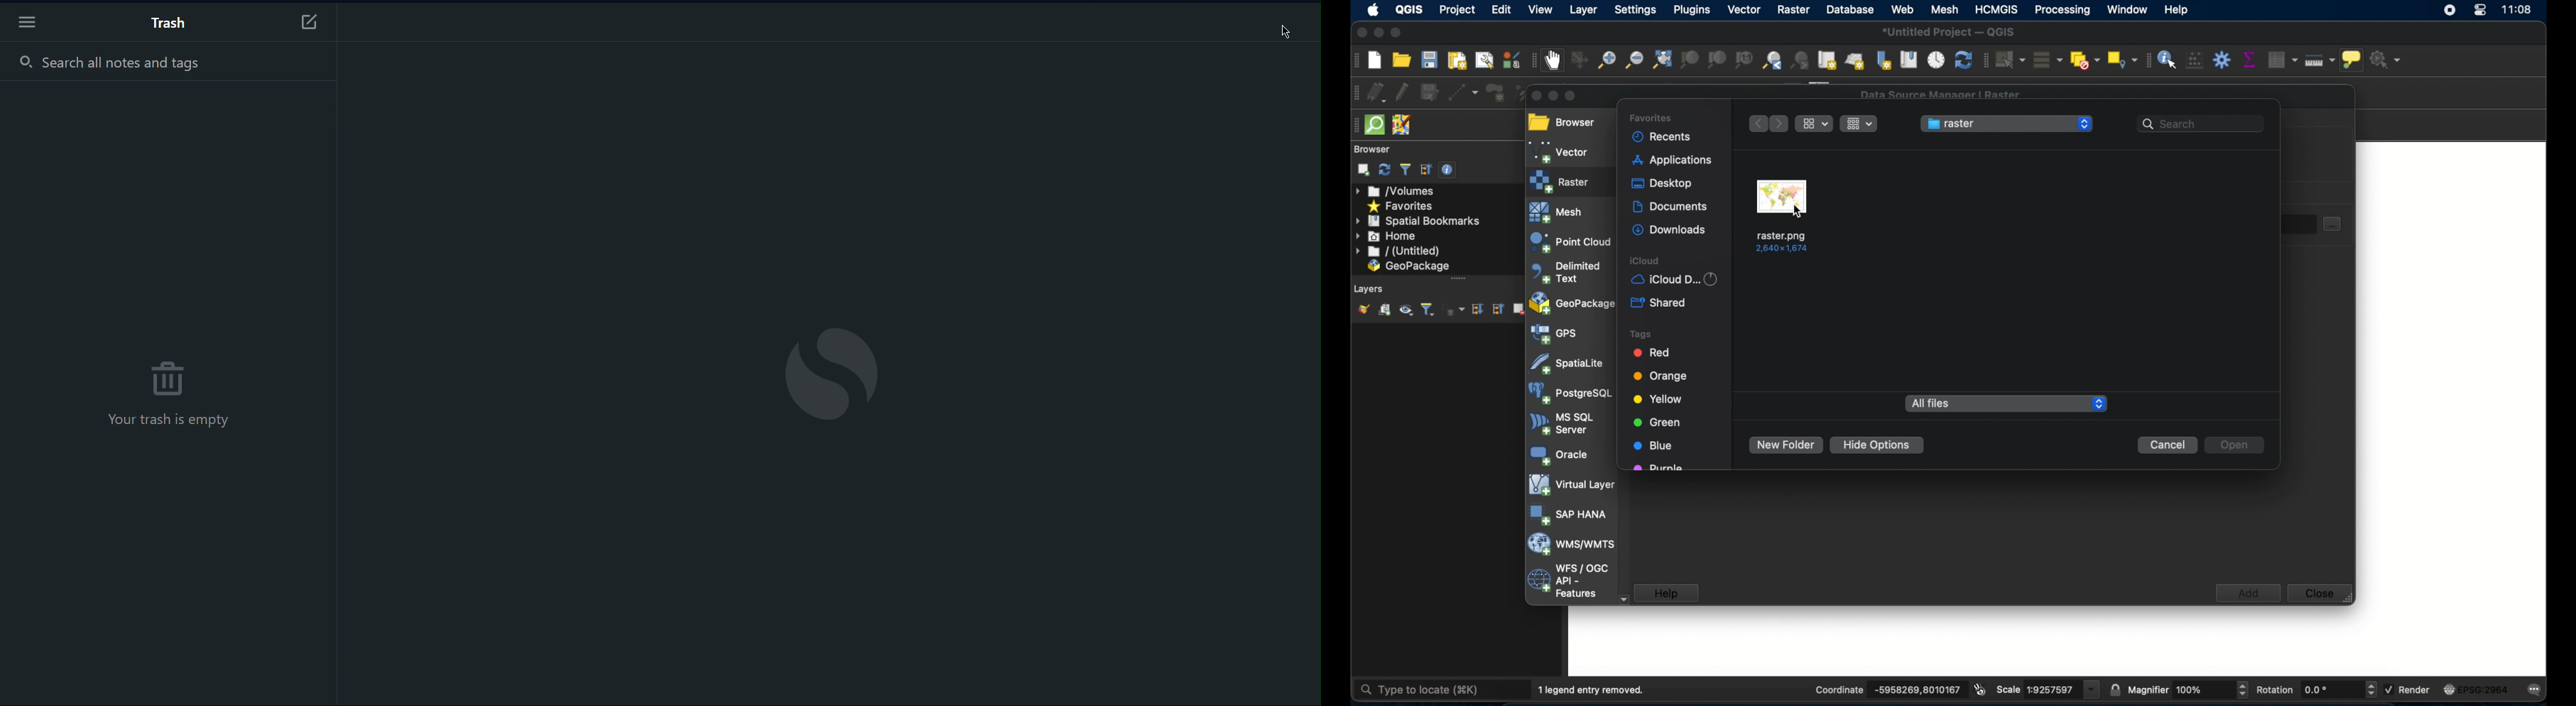 The width and height of the screenshot is (2576, 728). What do you see at coordinates (1663, 377) in the screenshot?
I see `orange` at bounding box center [1663, 377].